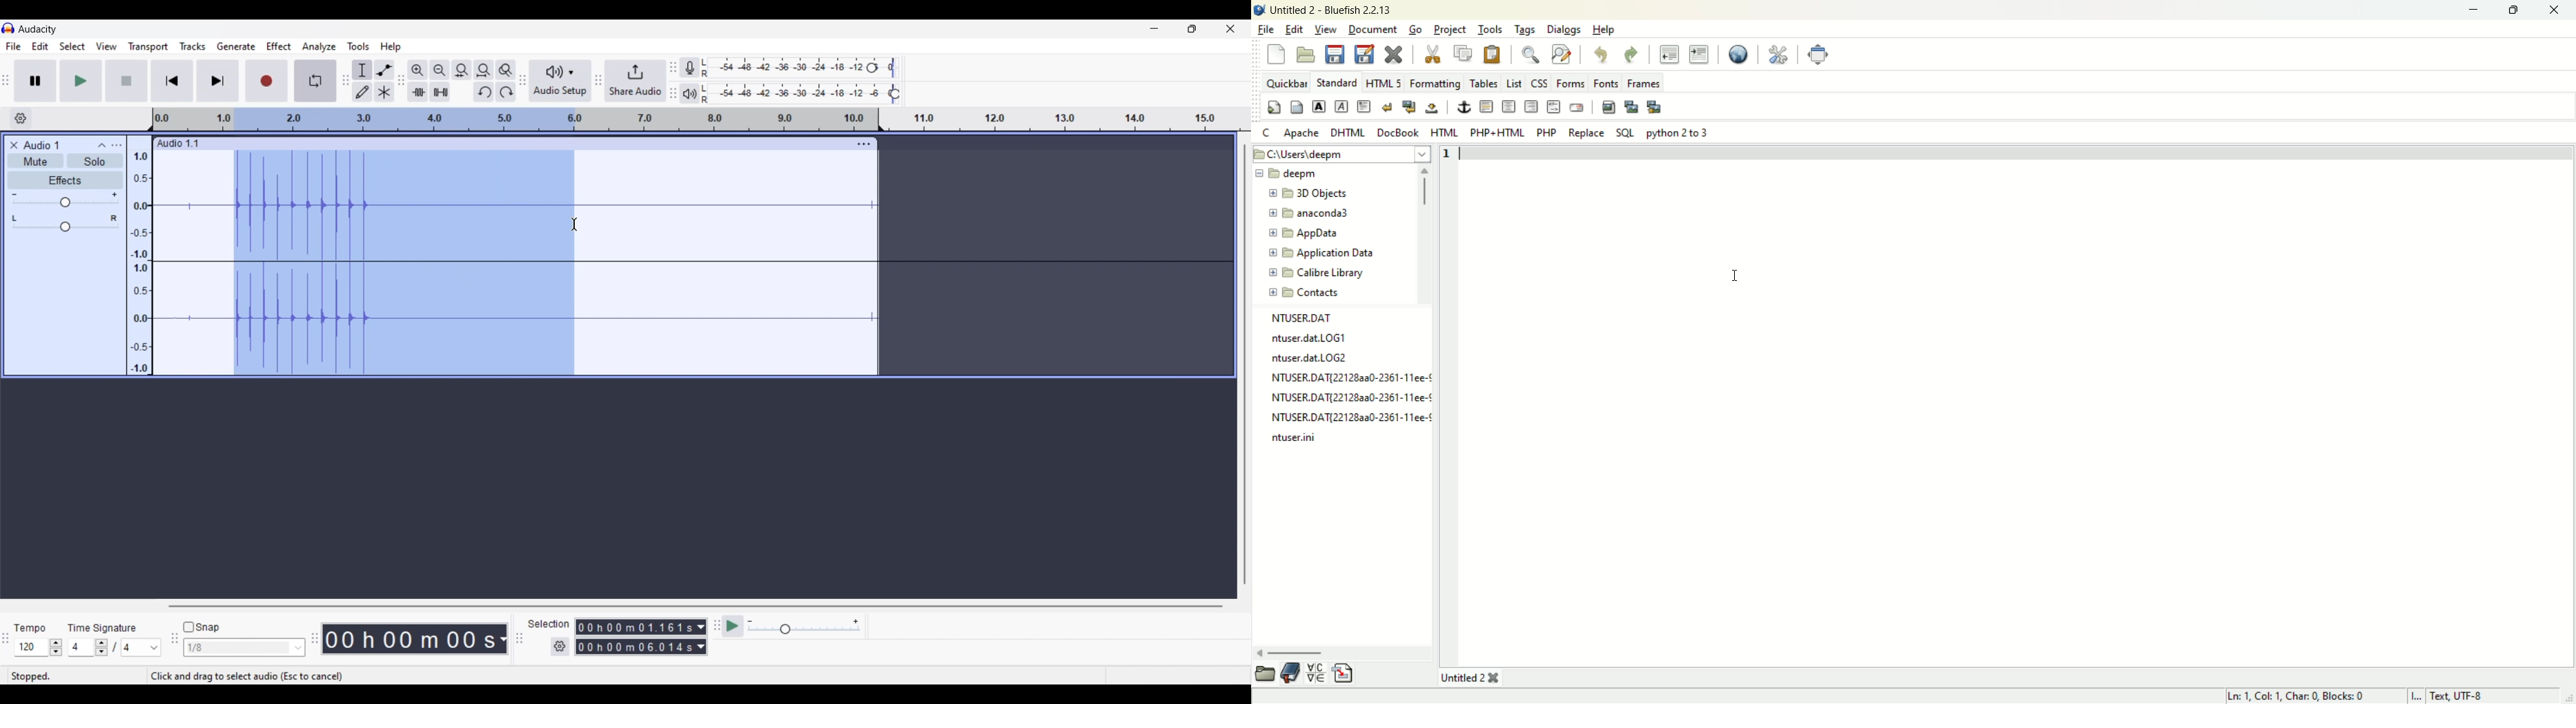 This screenshot has width=2576, height=728. I want to click on Selection settings, so click(560, 647).